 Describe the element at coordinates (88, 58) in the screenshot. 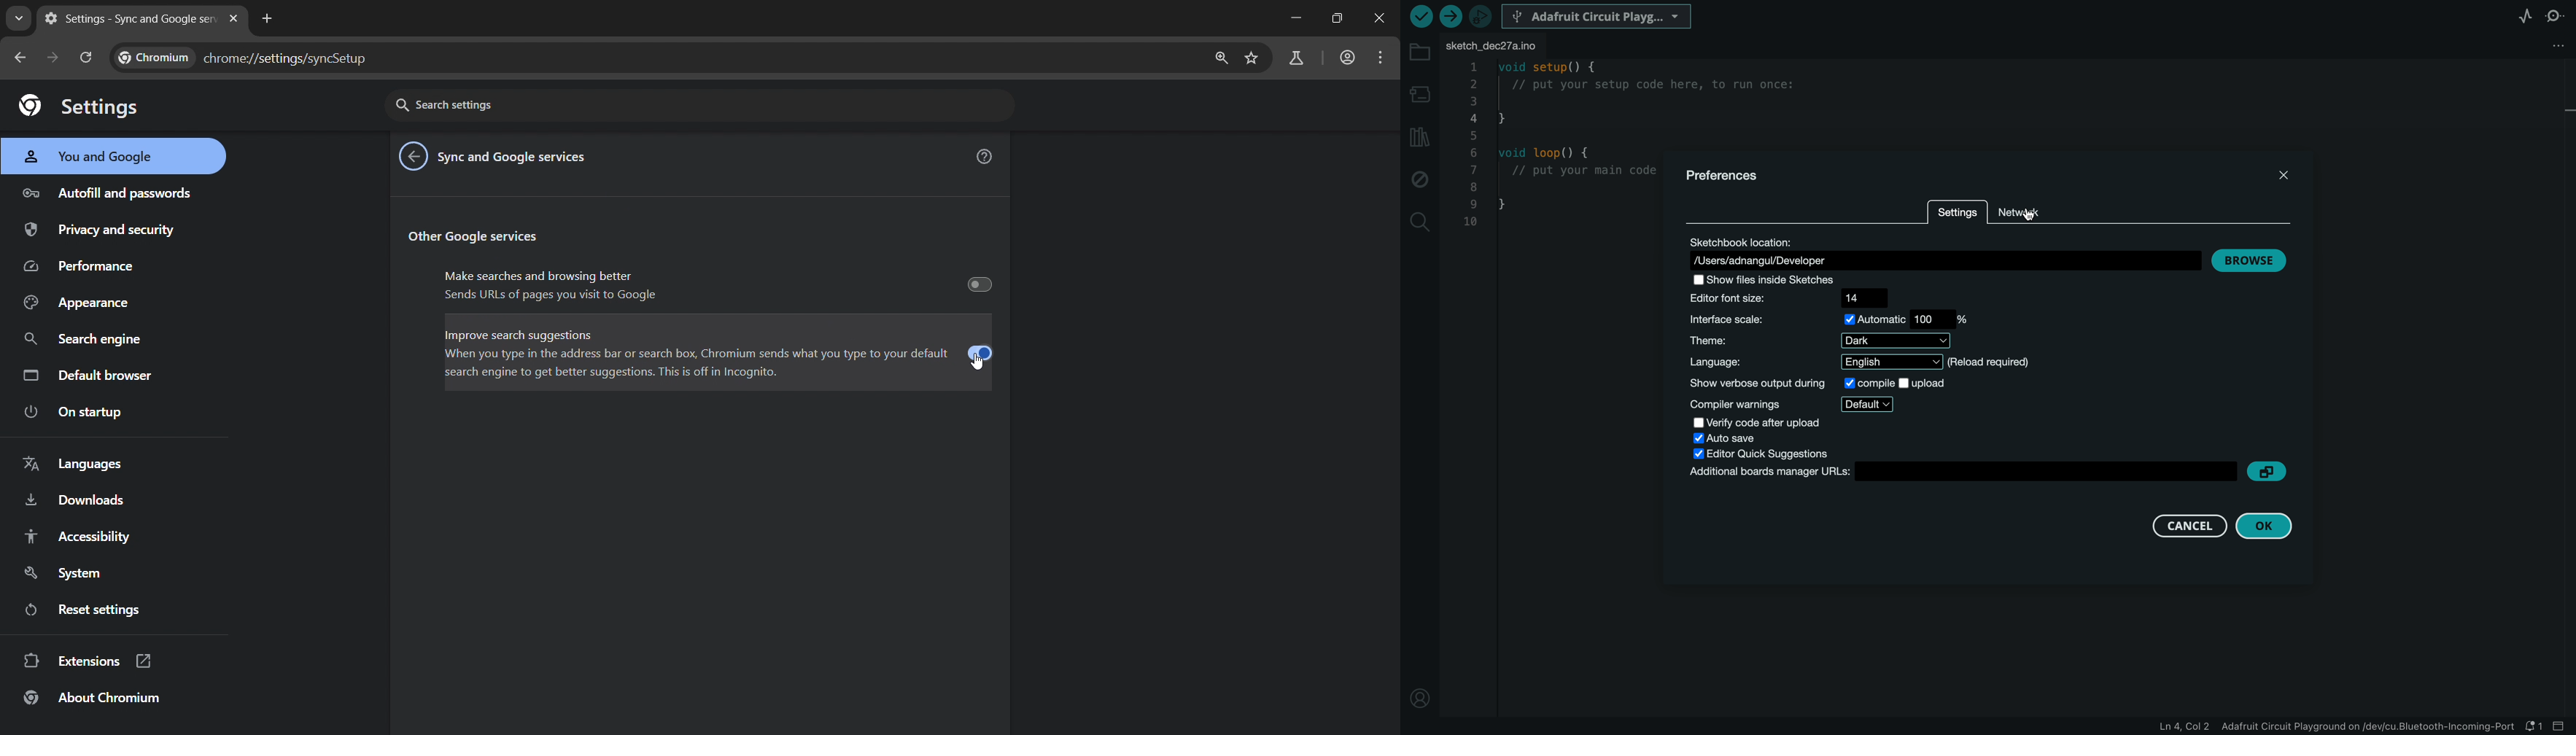

I see `reload page` at that location.